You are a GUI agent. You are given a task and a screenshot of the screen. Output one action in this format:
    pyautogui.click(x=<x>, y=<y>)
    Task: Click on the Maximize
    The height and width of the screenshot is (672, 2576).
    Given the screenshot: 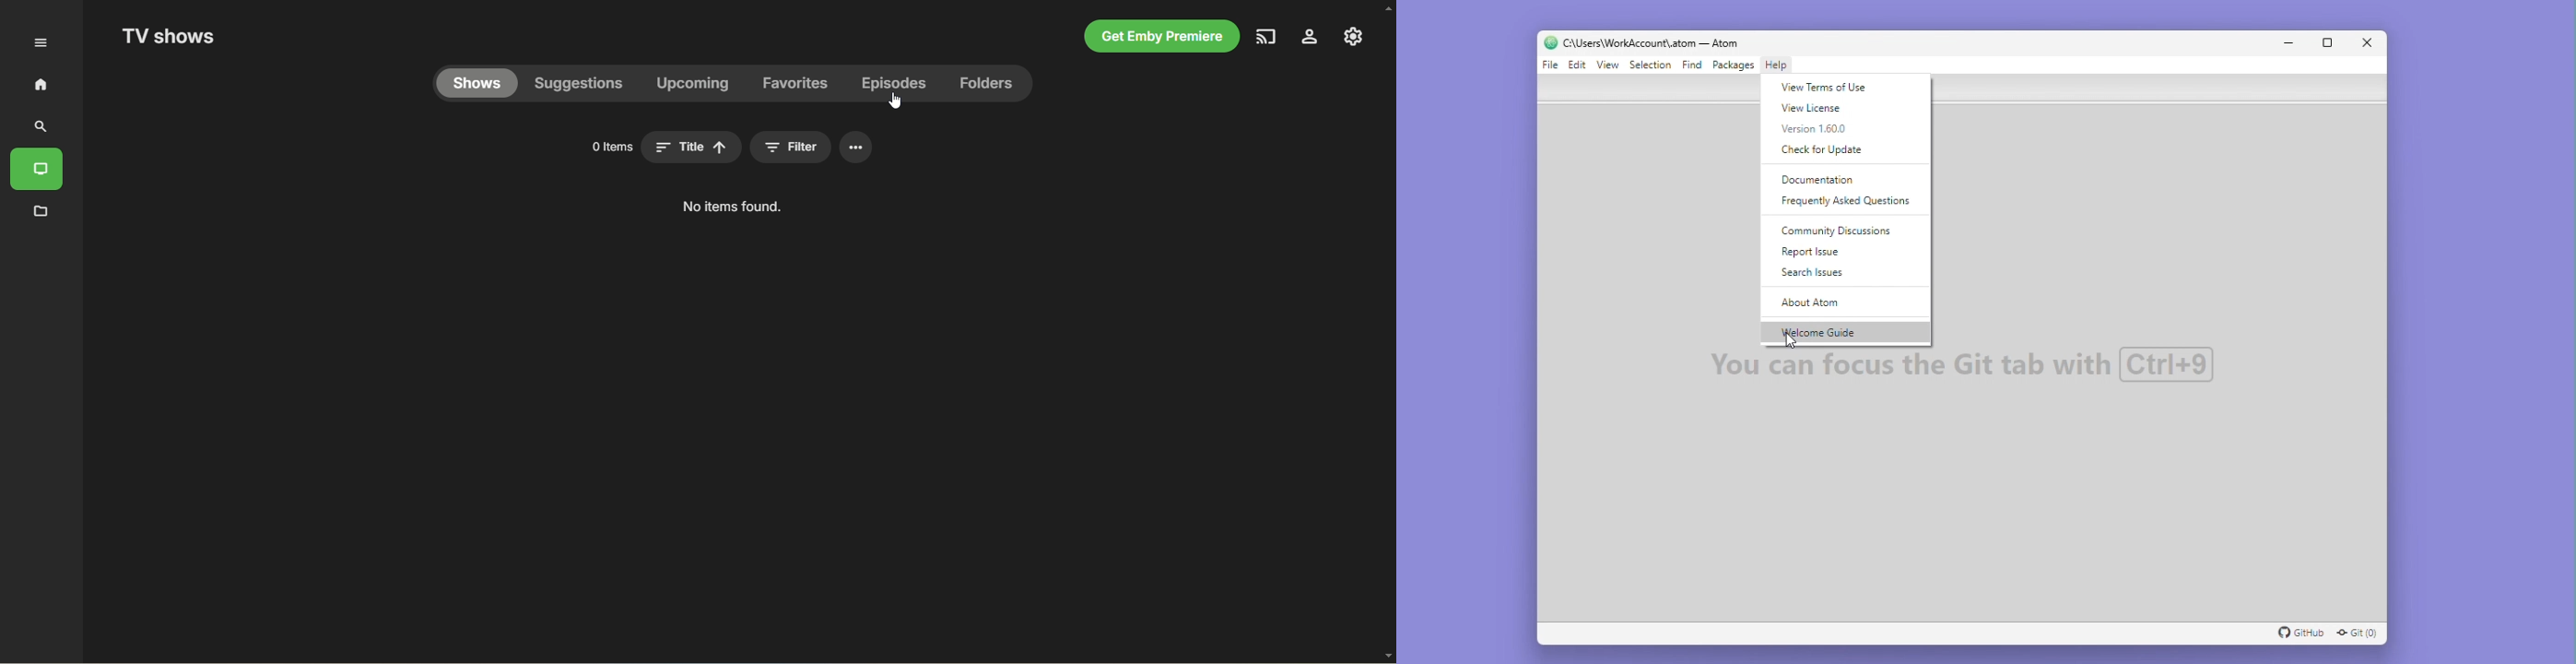 What is the action you would take?
    pyautogui.click(x=2327, y=42)
    